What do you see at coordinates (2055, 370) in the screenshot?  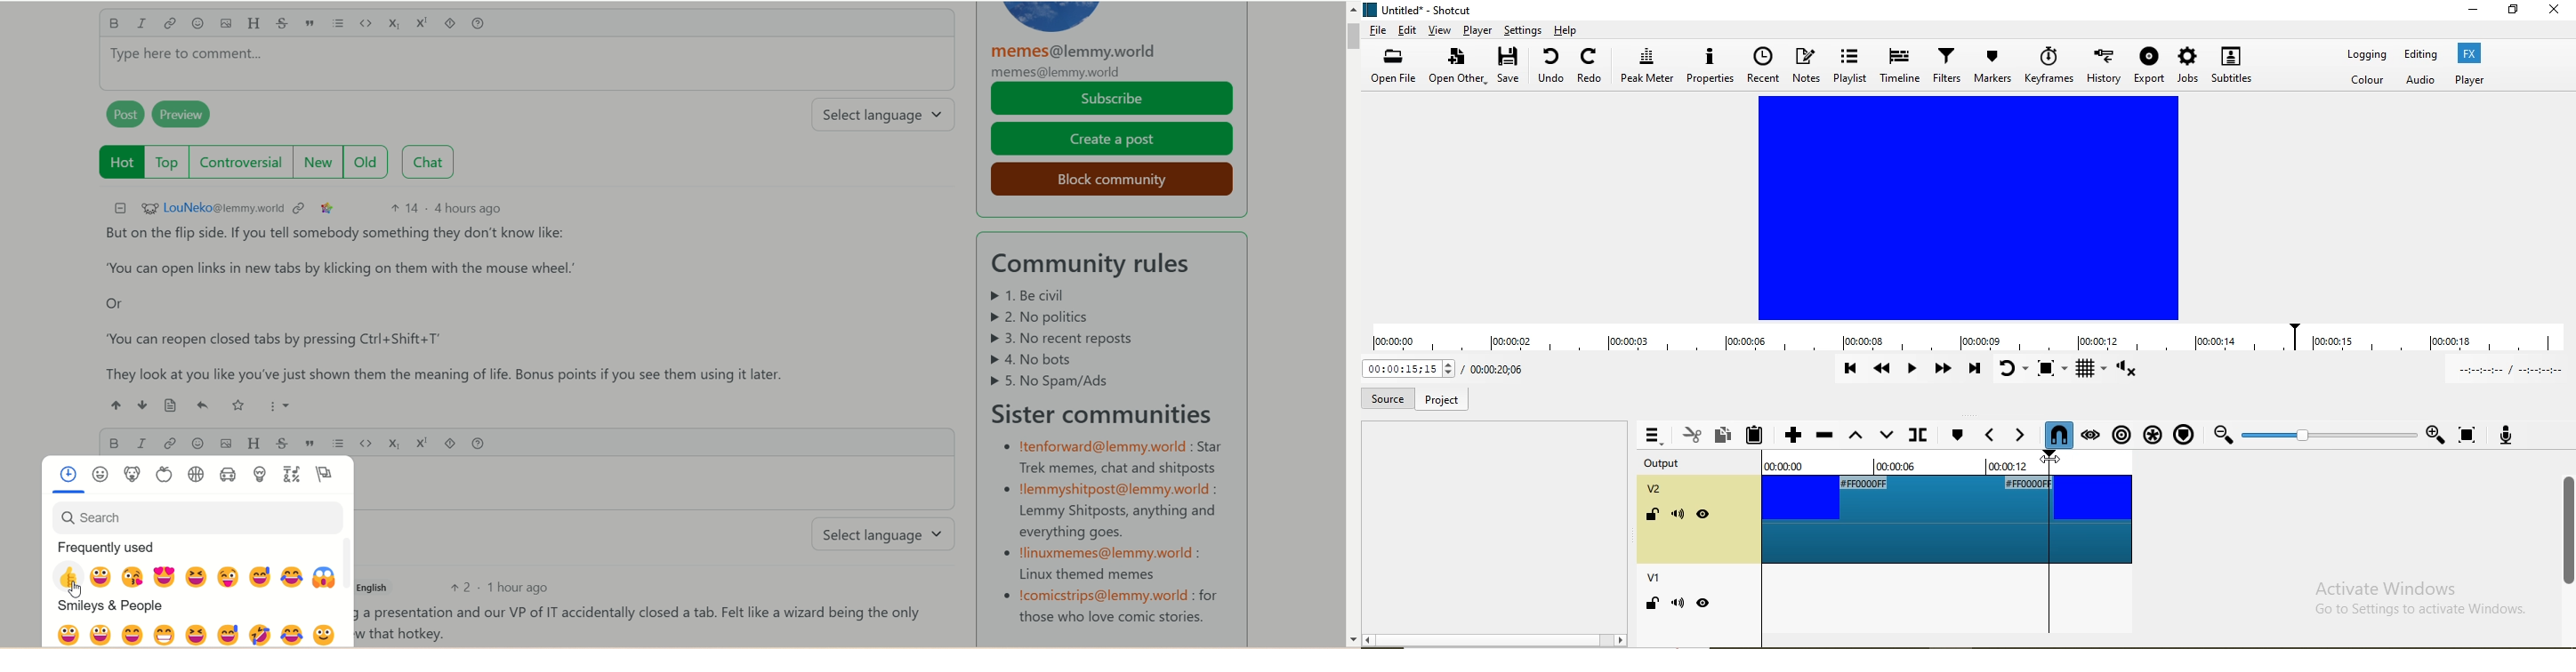 I see `Toggle zoom` at bounding box center [2055, 370].